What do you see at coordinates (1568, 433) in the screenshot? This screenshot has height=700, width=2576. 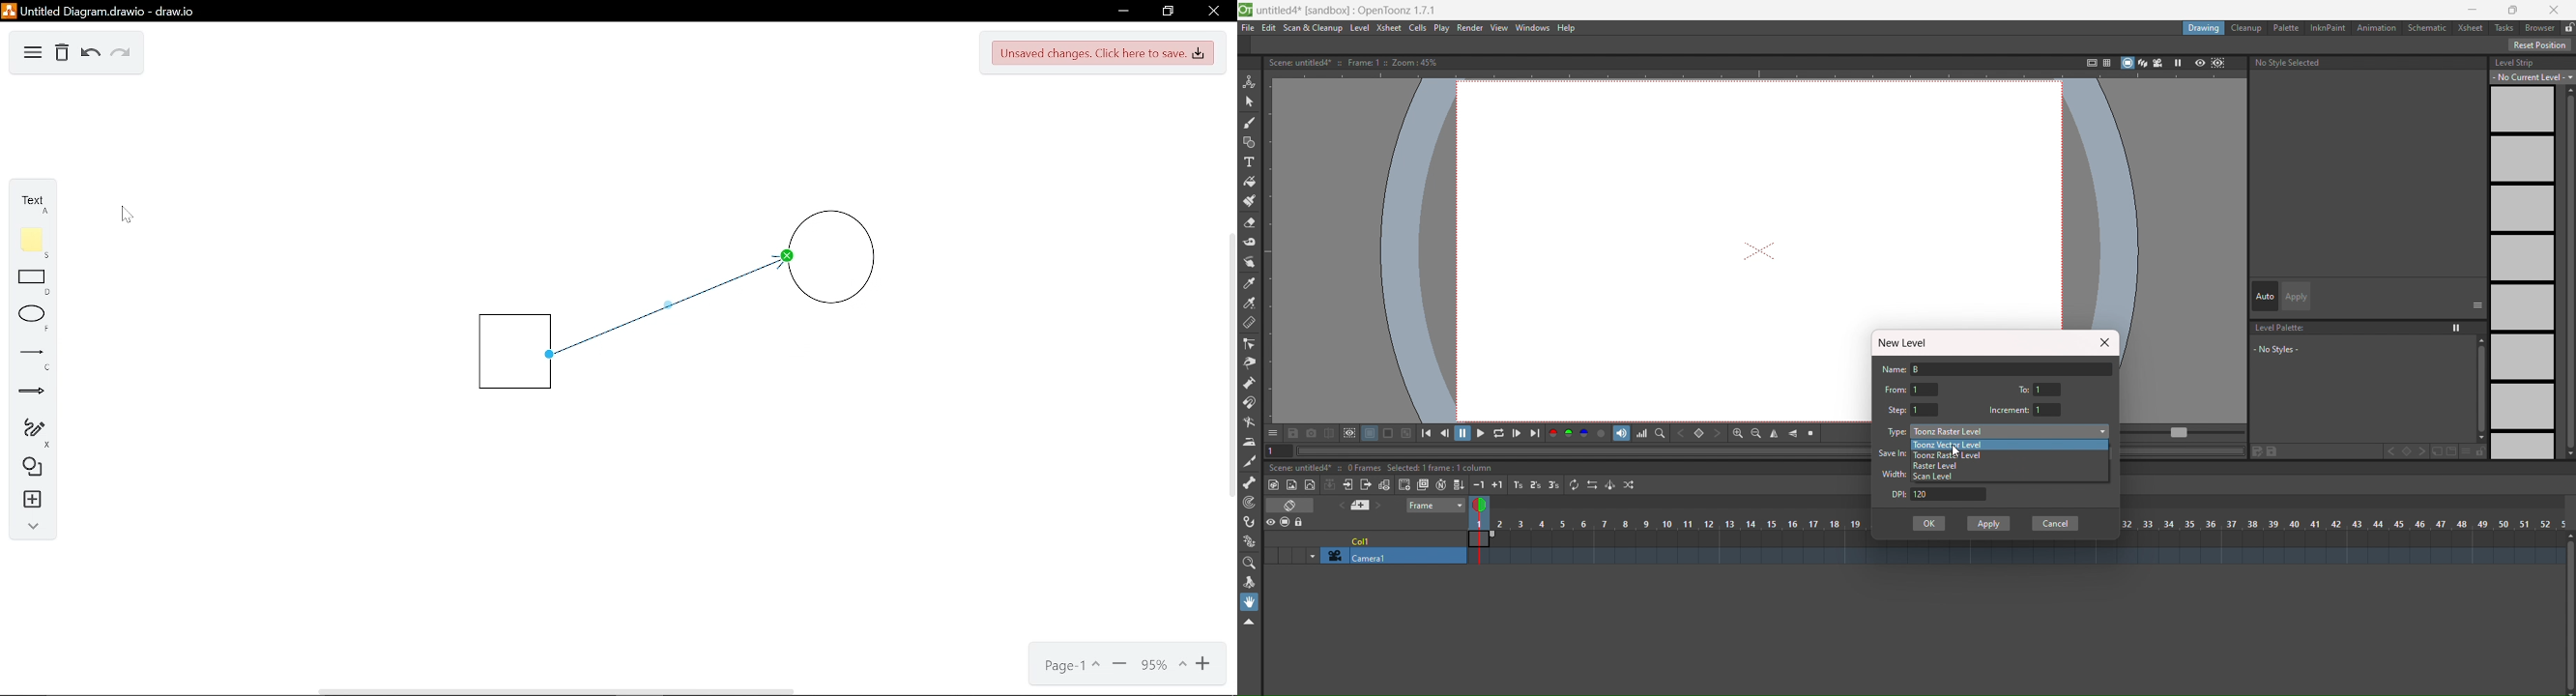 I see `RGB channel` at bounding box center [1568, 433].